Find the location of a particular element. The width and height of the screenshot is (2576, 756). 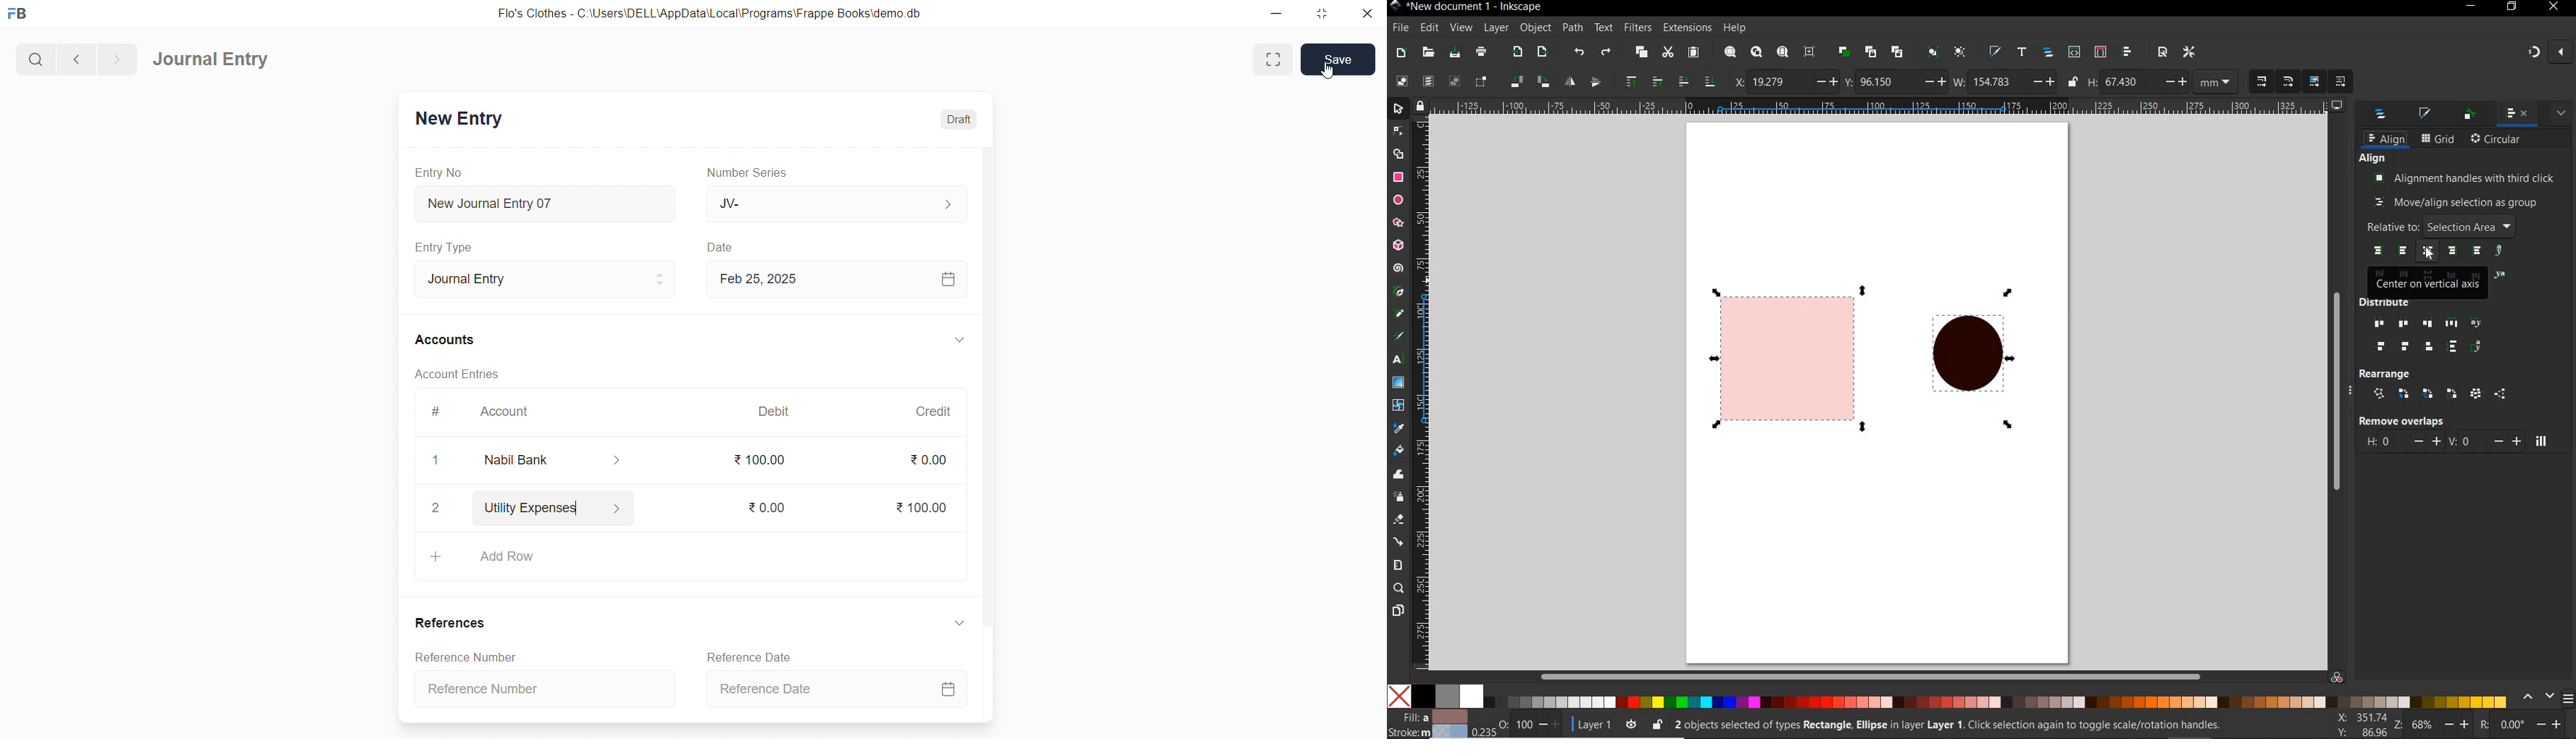

distribute is located at coordinates (2420, 304).